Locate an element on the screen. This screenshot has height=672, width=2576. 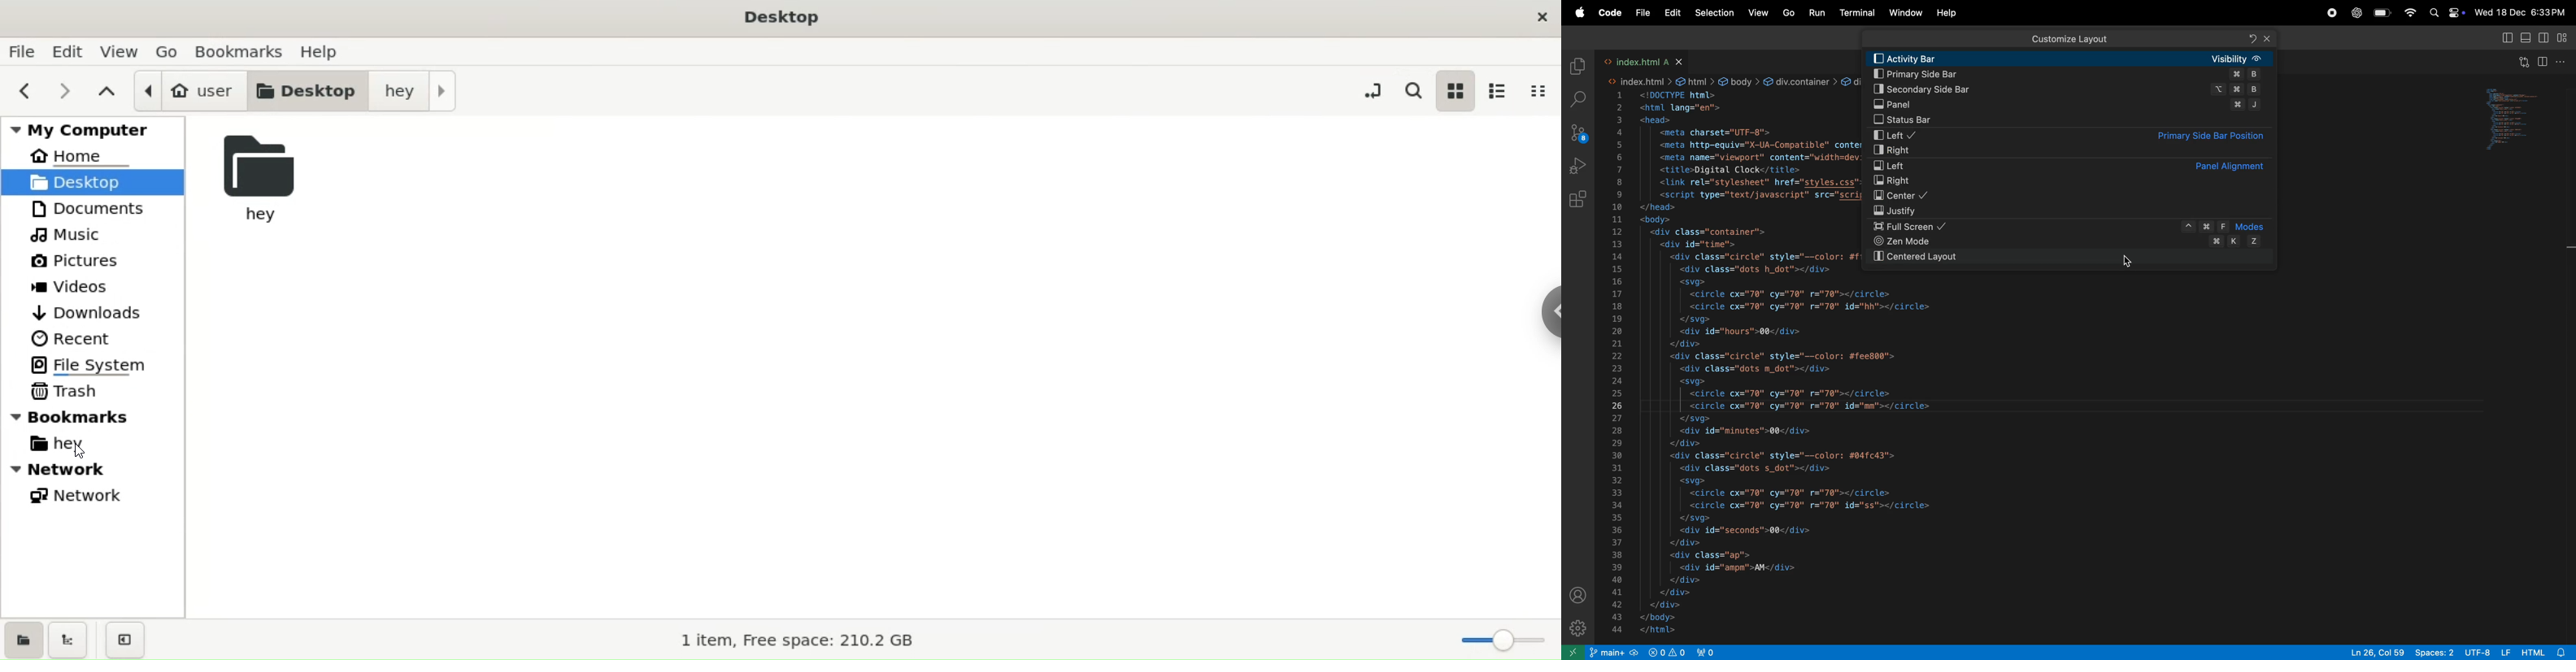
bookmarks is located at coordinates (98, 419).